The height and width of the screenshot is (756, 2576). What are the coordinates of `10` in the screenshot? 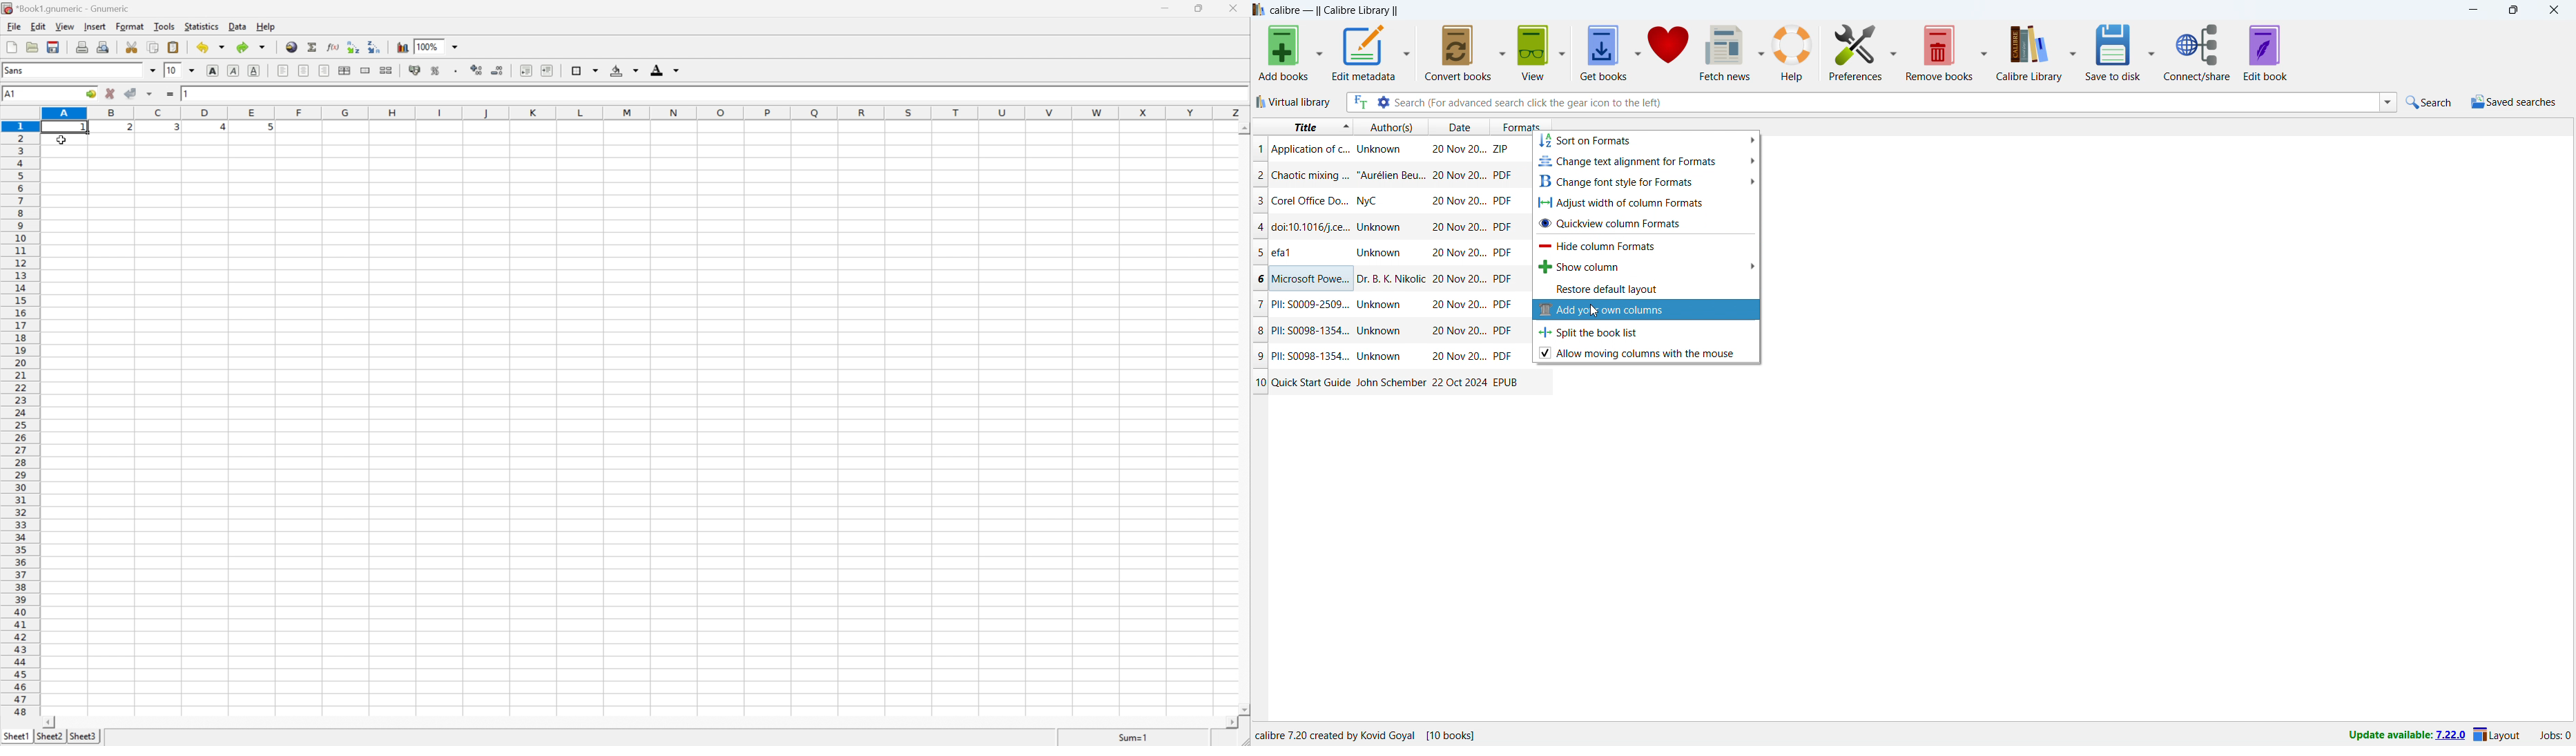 It's located at (1259, 383).